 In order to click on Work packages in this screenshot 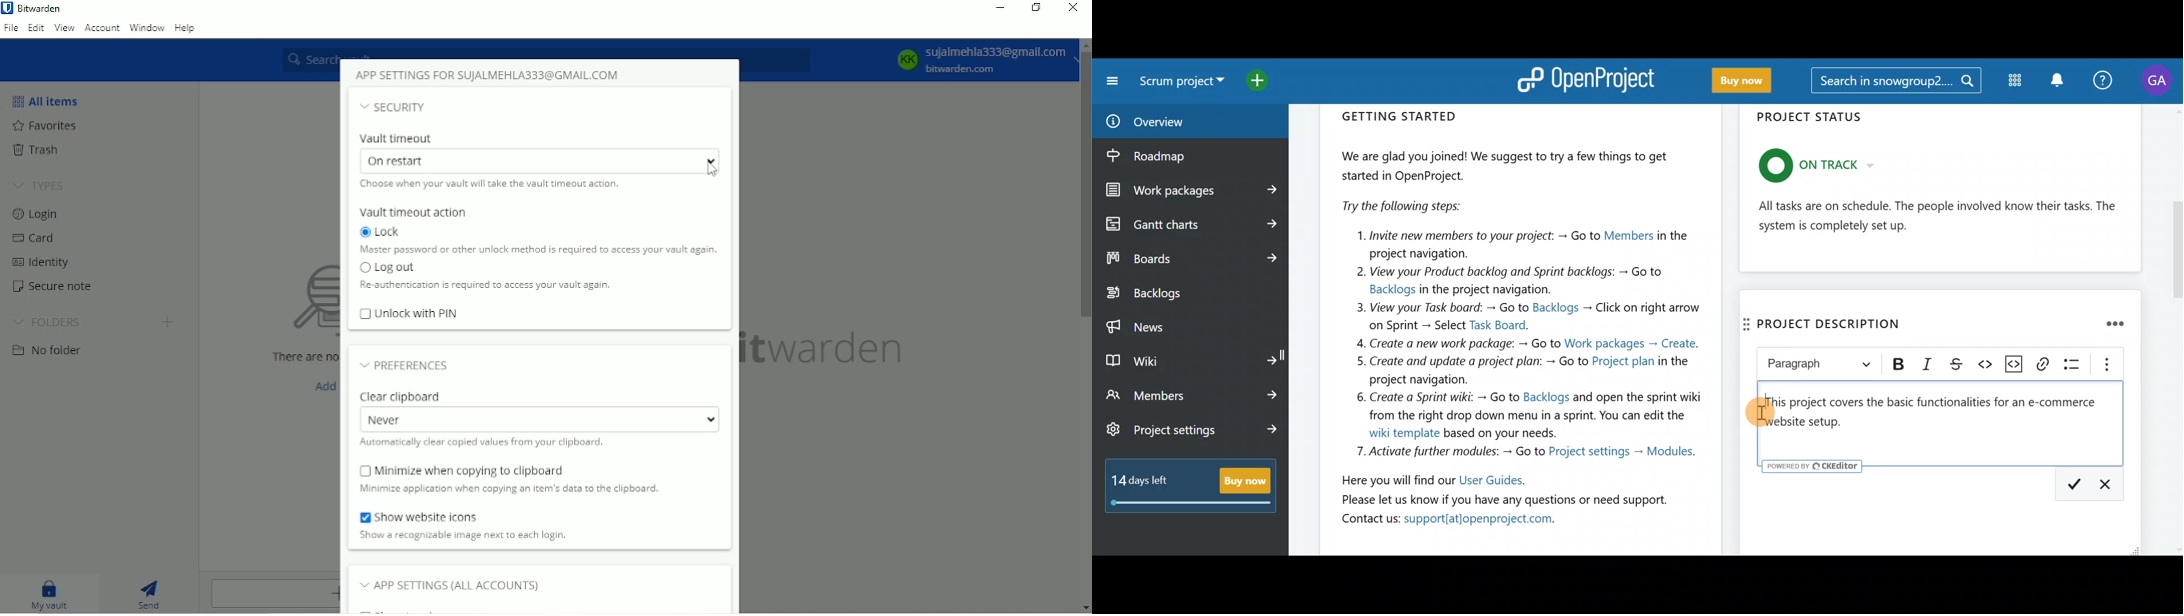, I will do `click(1192, 190)`.